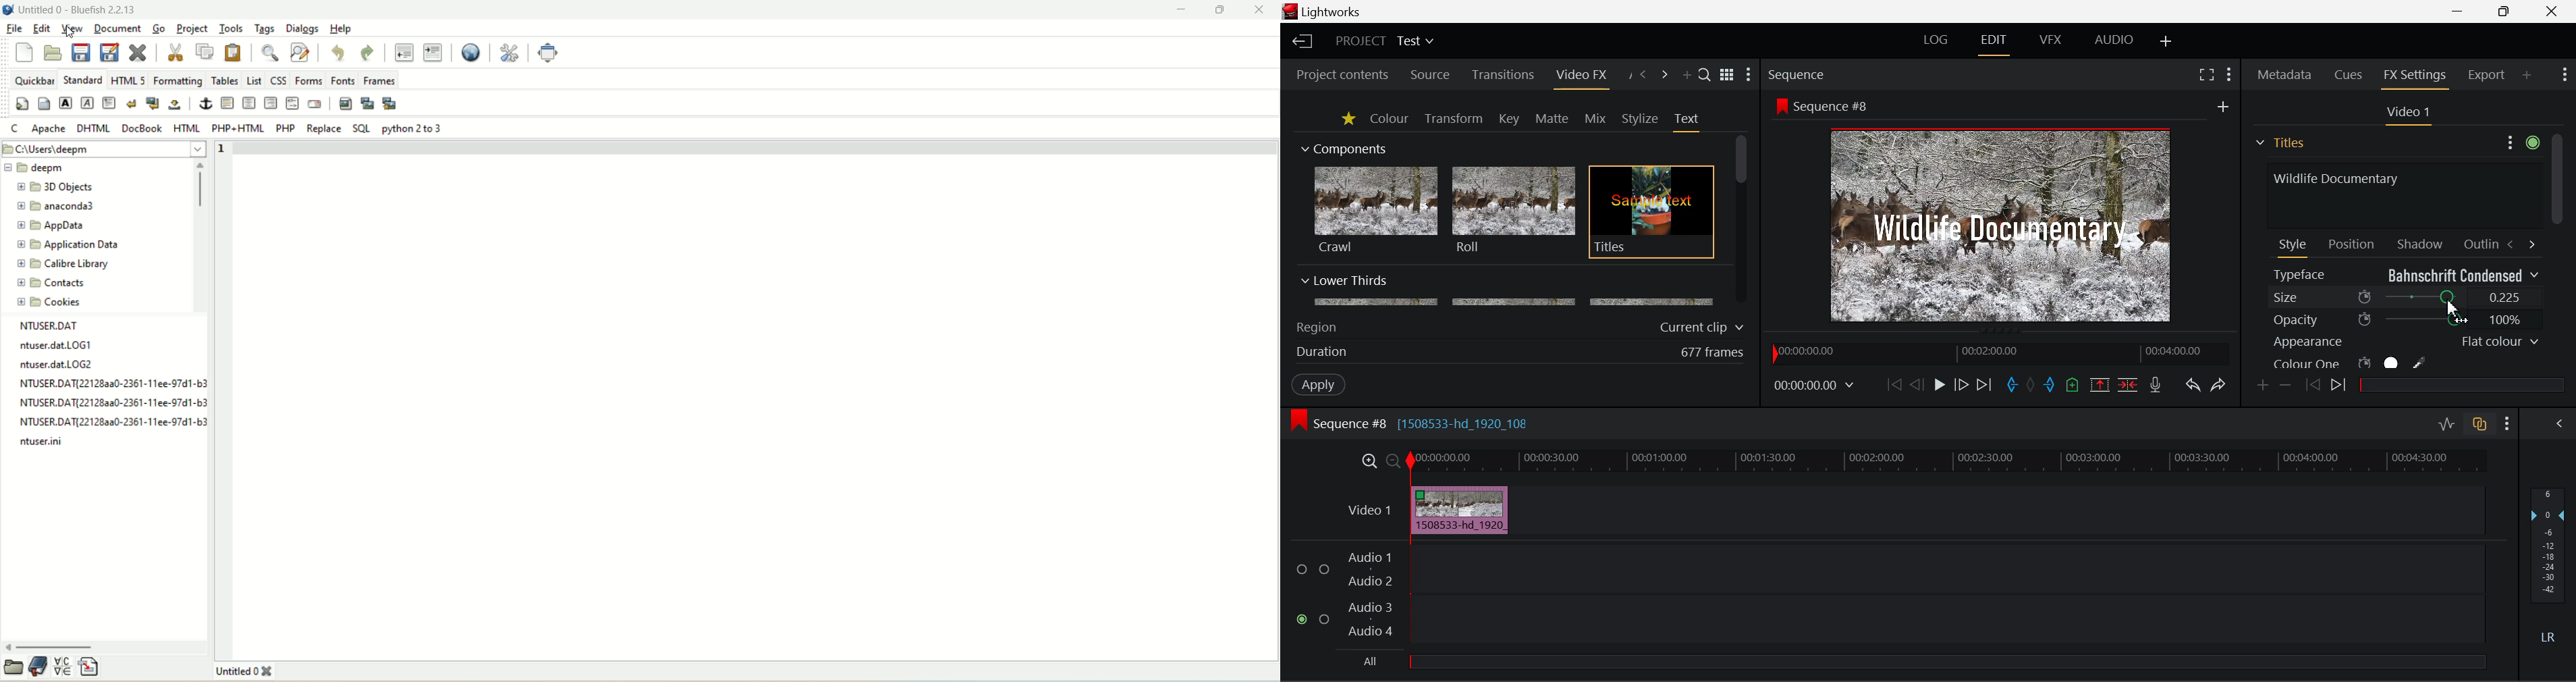 This screenshot has width=2576, height=700. I want to click on Size, so click(2406, 296).